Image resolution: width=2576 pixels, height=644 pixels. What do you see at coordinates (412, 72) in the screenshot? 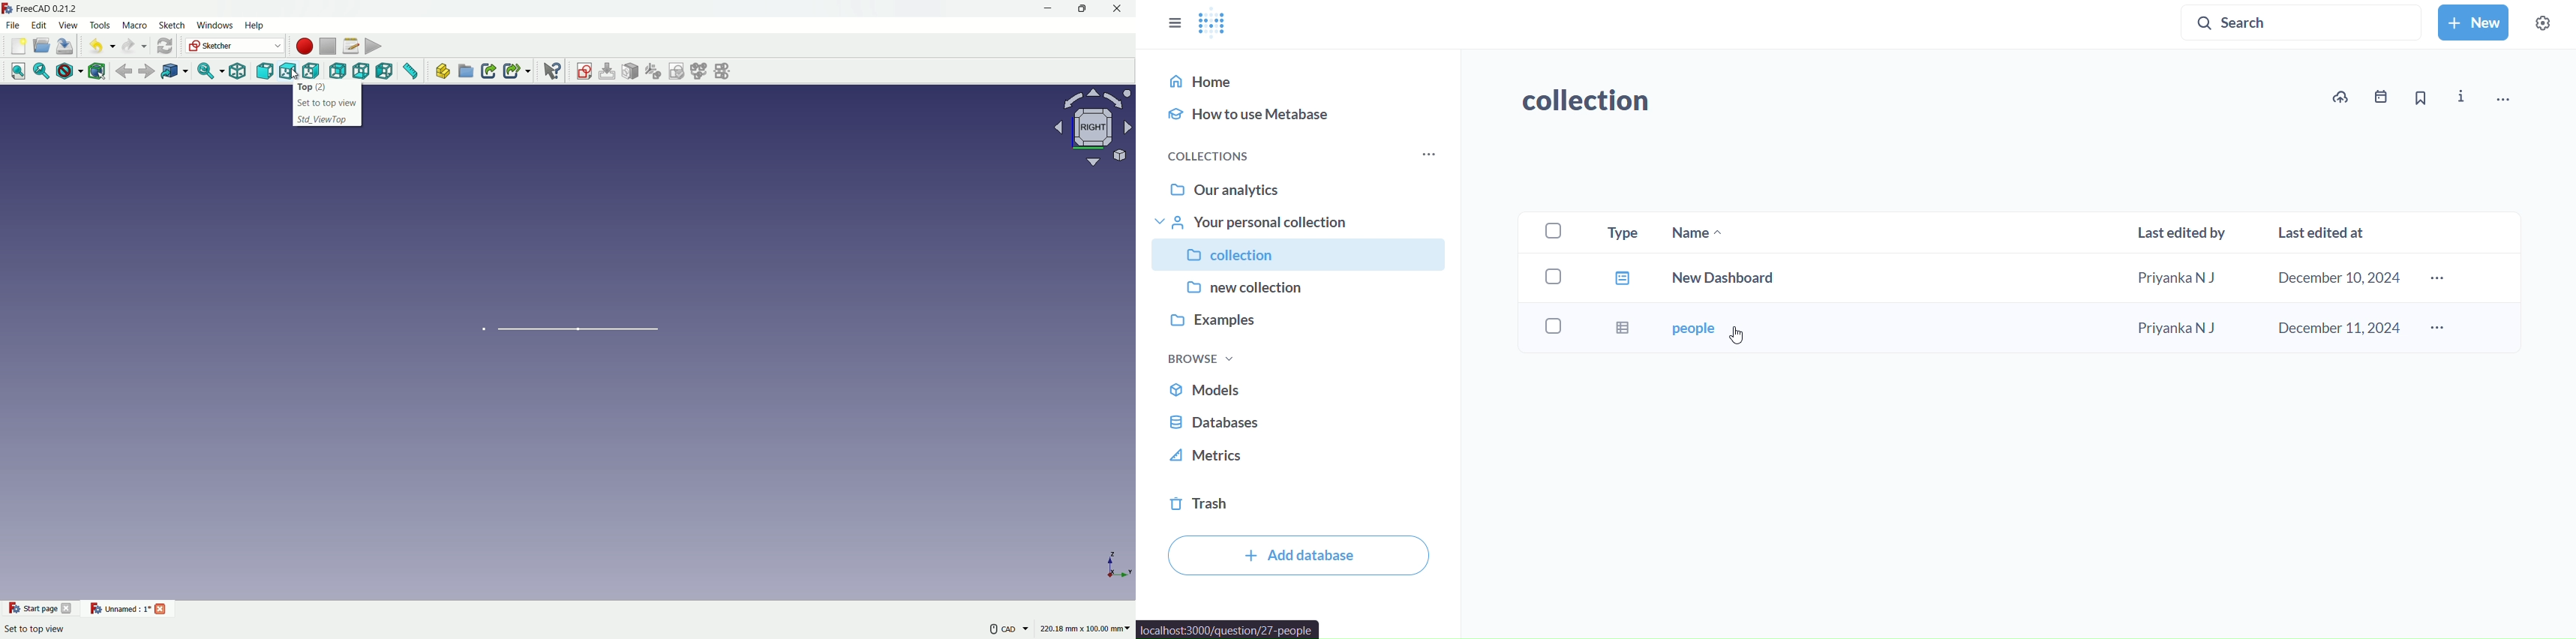
I see `measure distance` at bounding box center [412, 72].